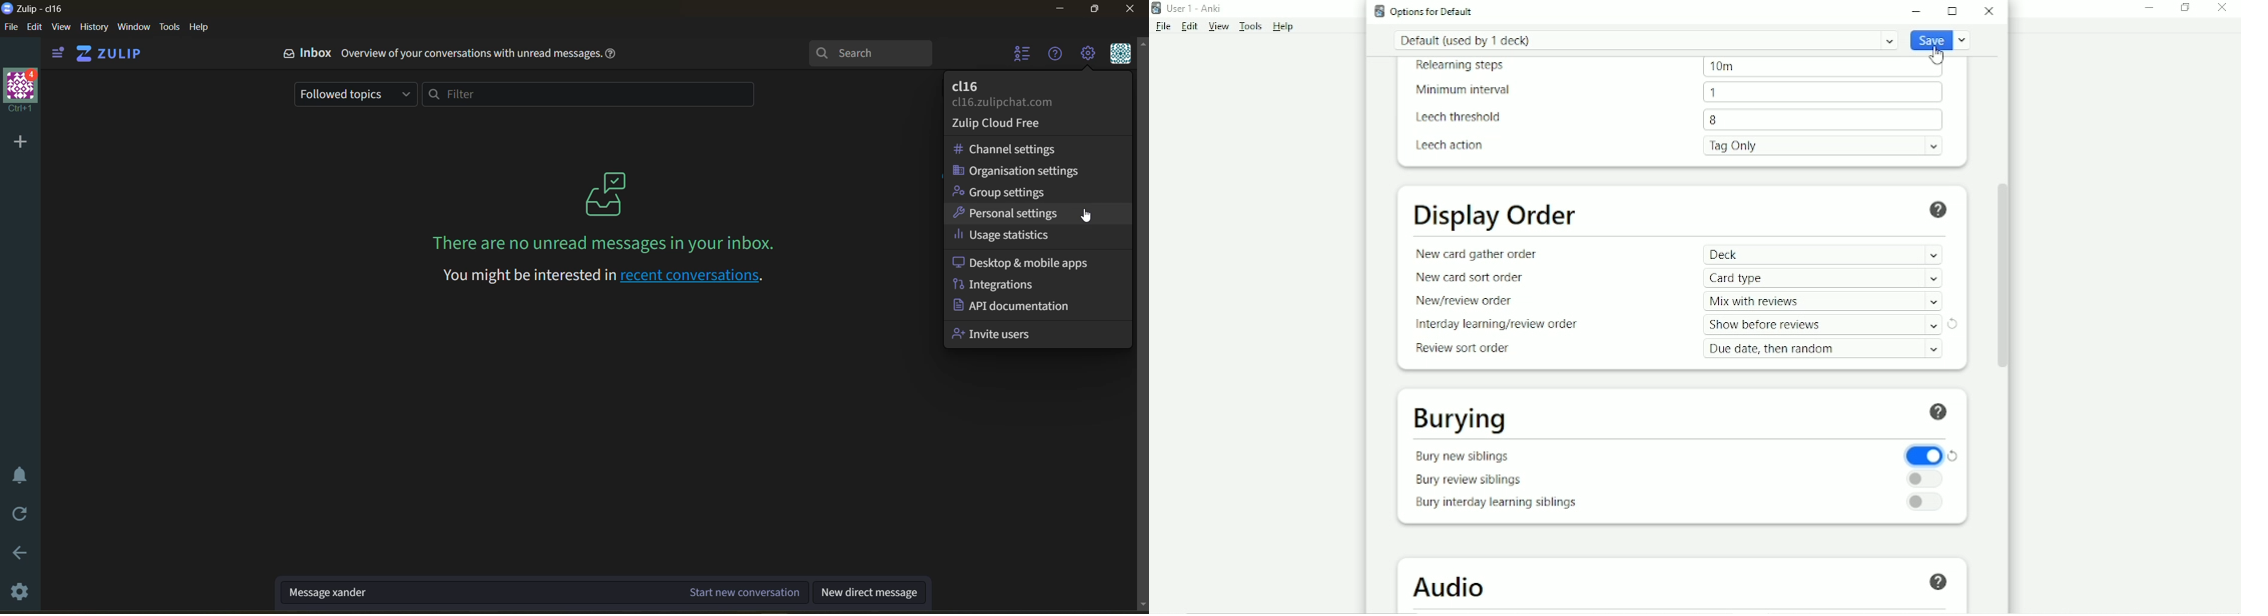 The height and width of the screenshot is (616, 2268). I want to click on Close, so click(1990, 11).